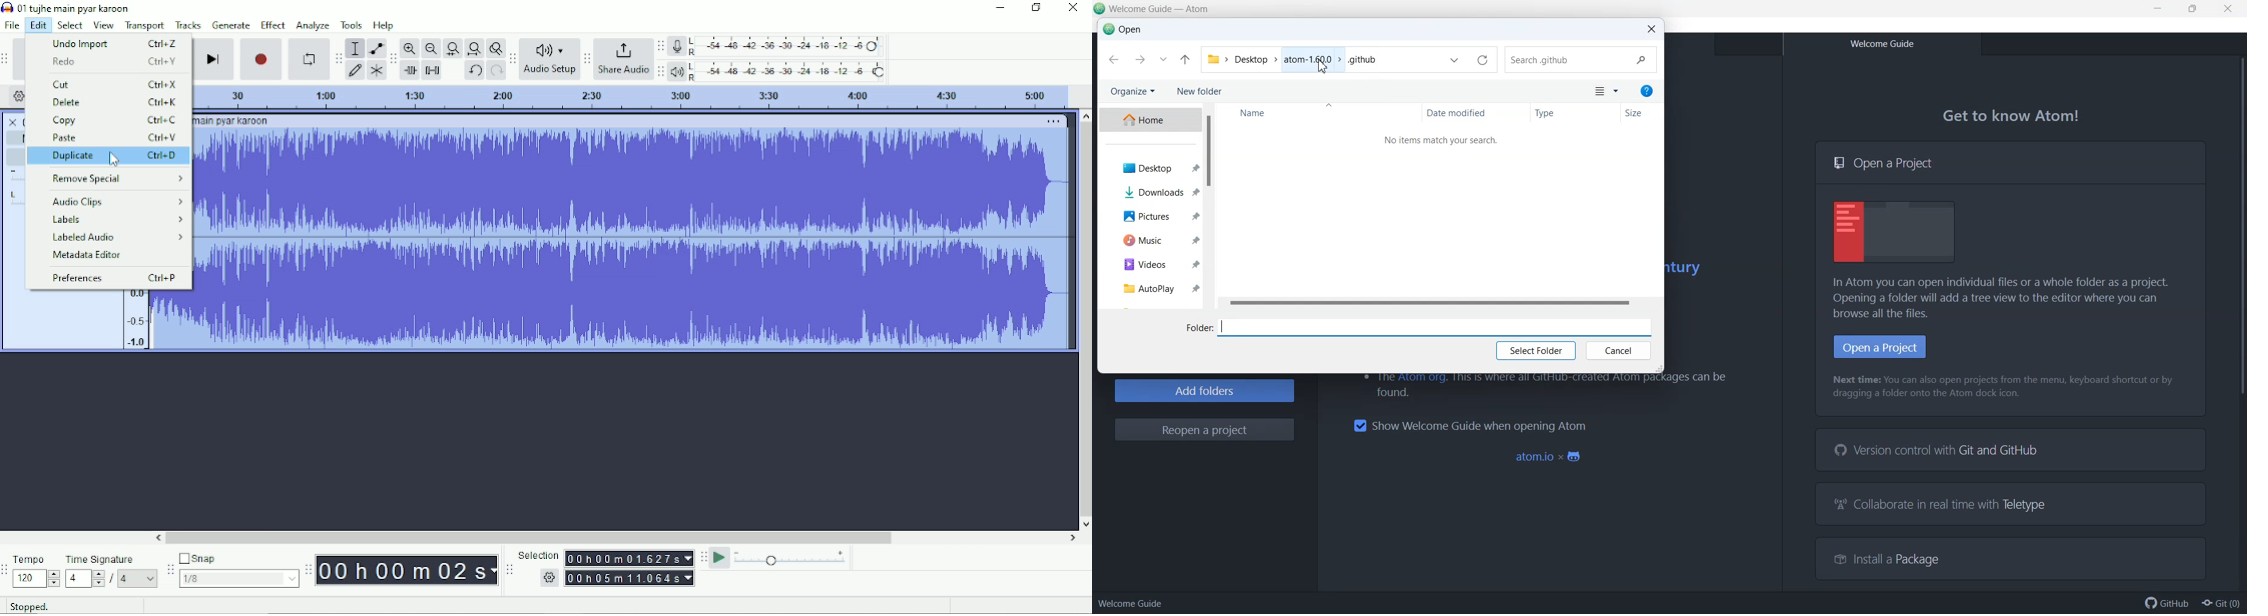 This screenshot has height=616, width=2268. What do you see at coordinates (18, 96) in the screenshot?
I see `Timeline options` at bounding box center [18, 96].